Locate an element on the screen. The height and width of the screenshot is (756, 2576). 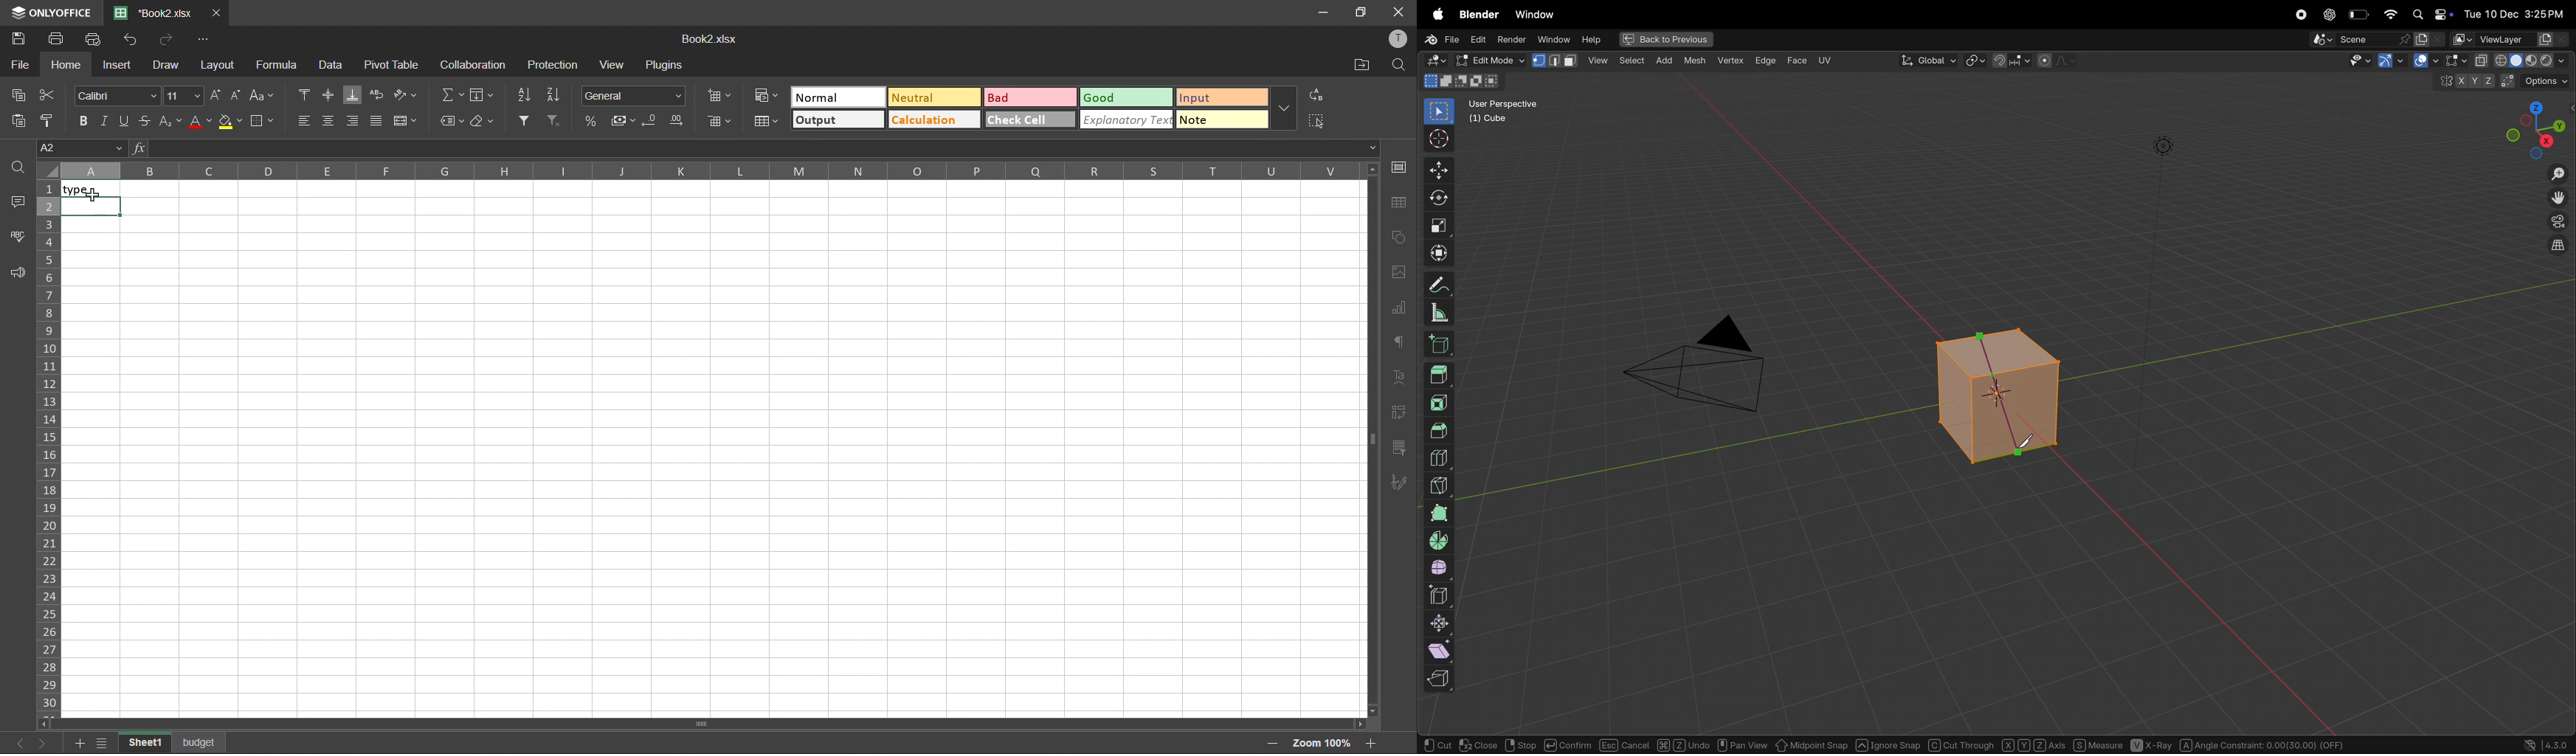
select is located at coordinates (1436, 112).